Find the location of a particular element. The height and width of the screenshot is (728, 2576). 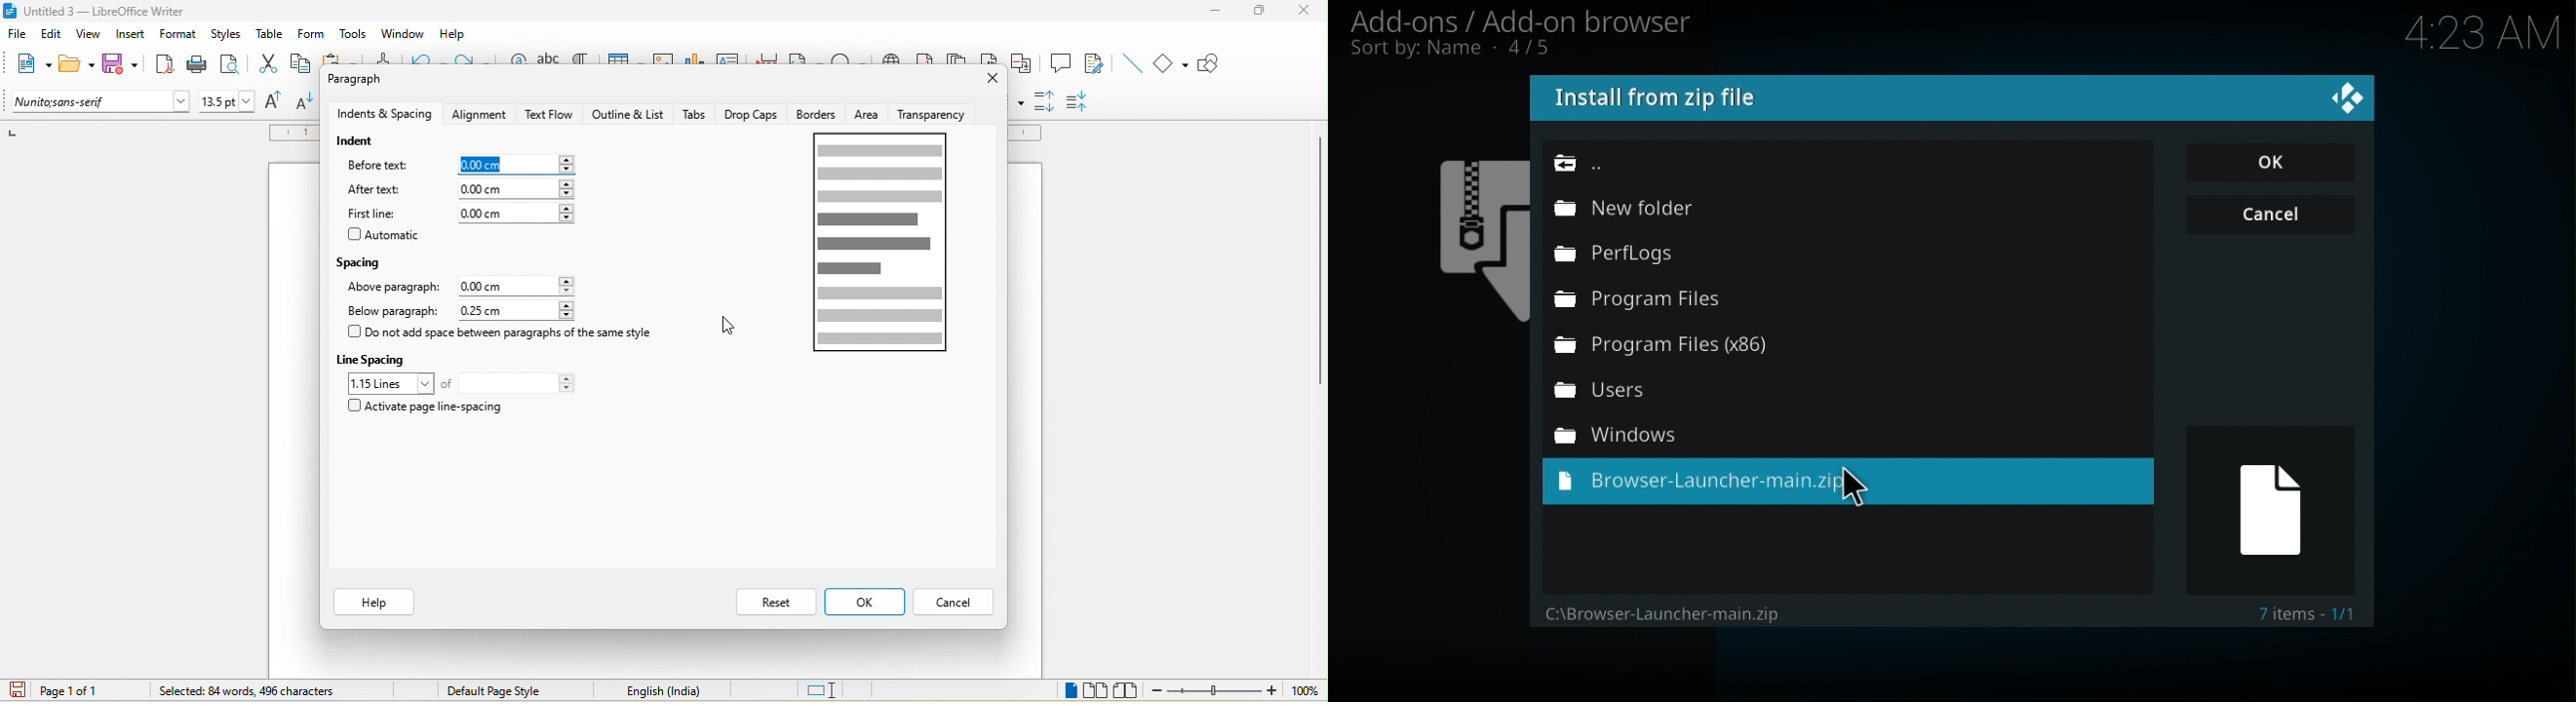

text language is located at coordinates (690, 690).